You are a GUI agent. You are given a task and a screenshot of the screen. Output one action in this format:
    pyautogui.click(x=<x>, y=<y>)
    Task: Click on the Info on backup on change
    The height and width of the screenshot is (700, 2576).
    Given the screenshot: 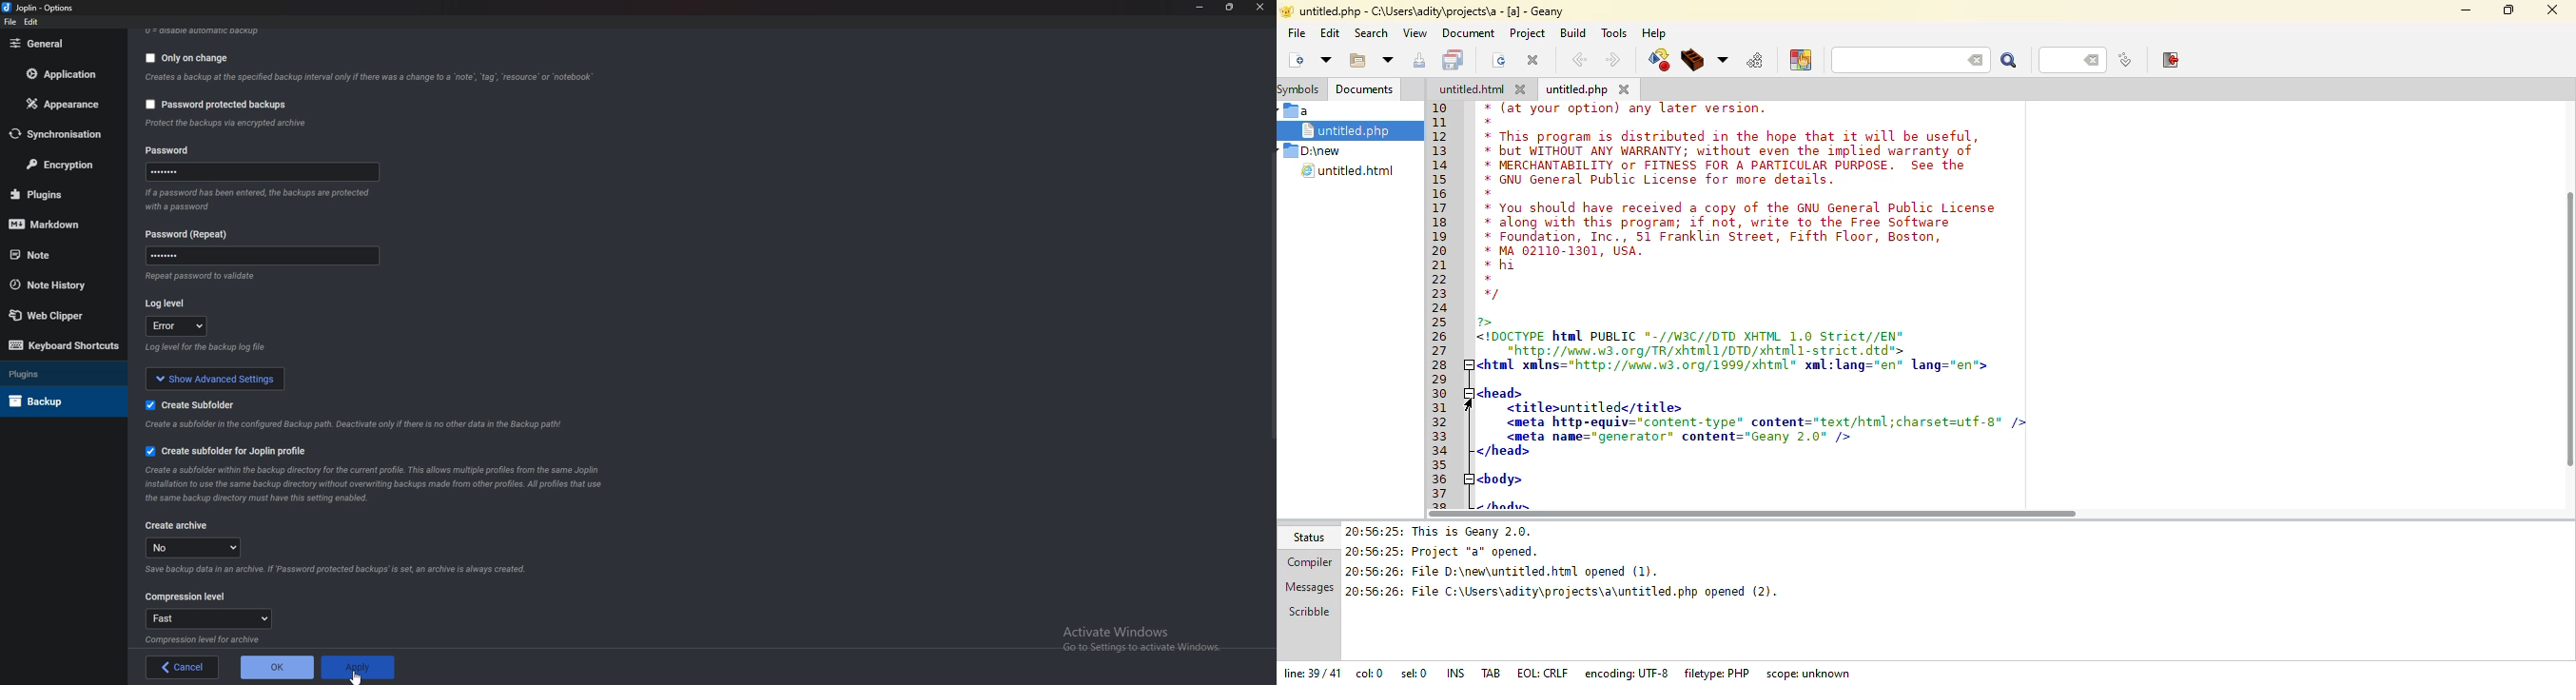 What is the action you would take?
    pyautogui.click(x=368, y=79)
    